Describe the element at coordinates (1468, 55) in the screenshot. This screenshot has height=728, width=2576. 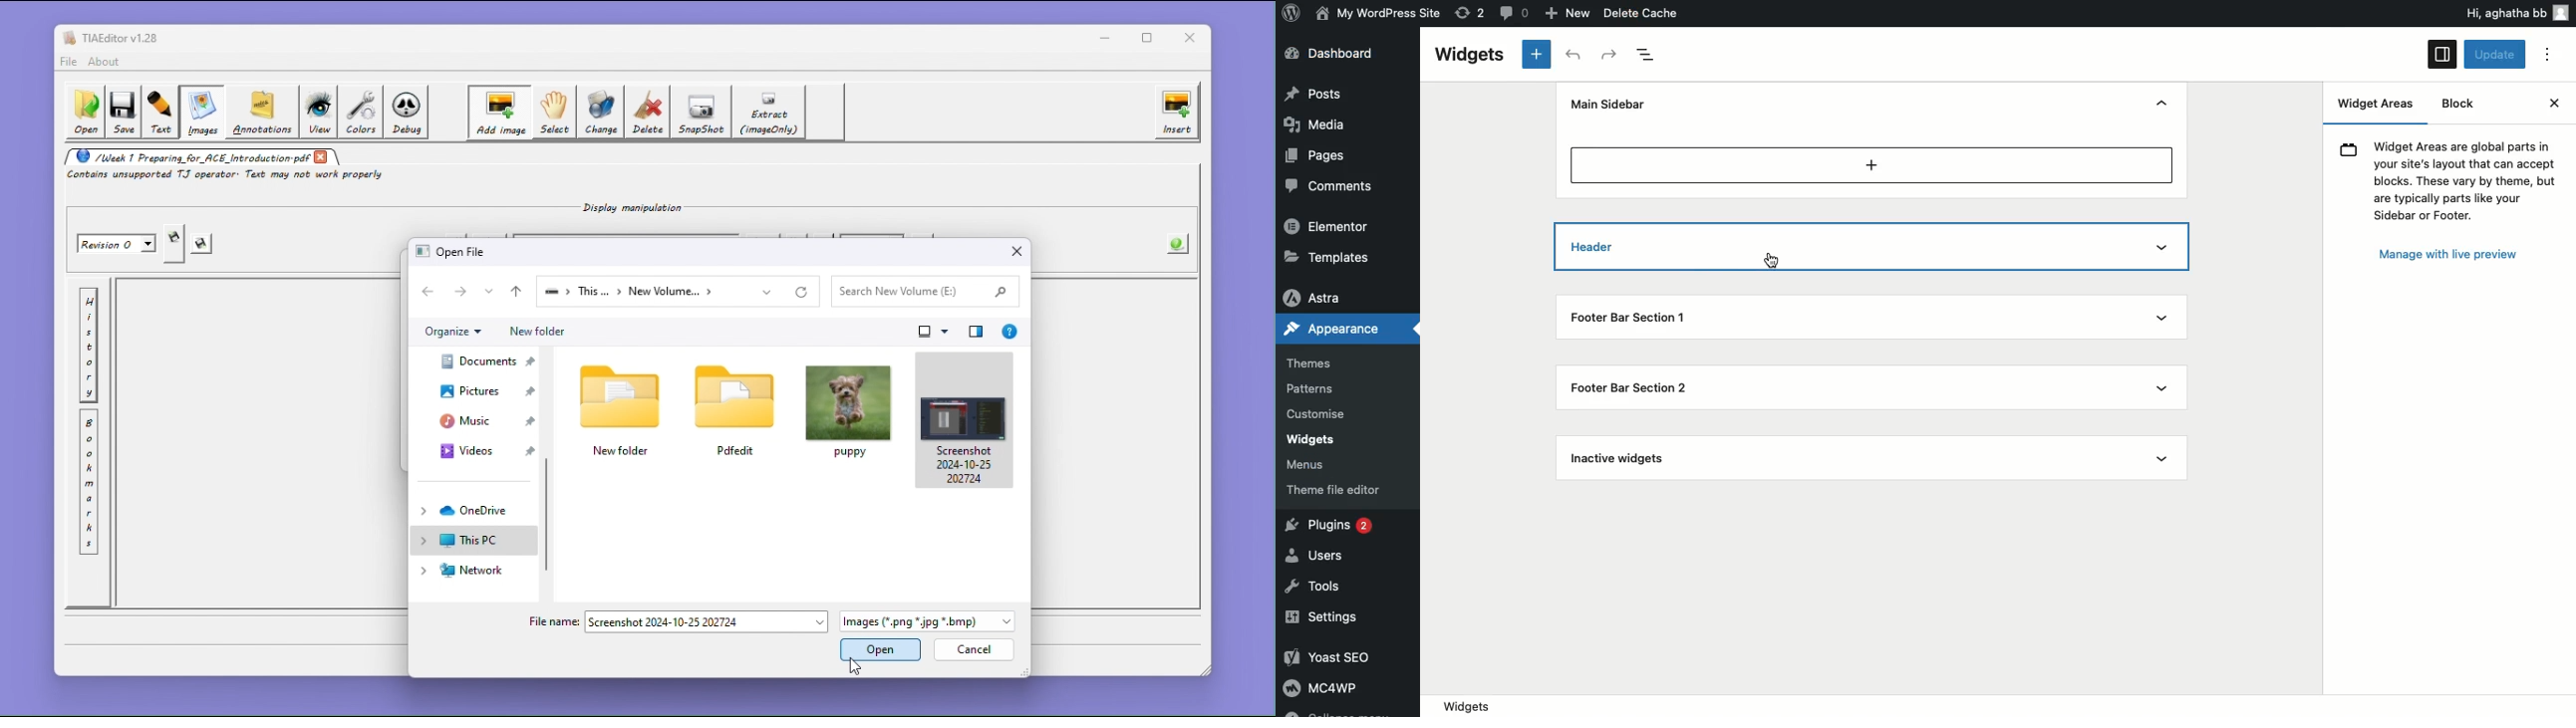
I see `Widgets` at that location.